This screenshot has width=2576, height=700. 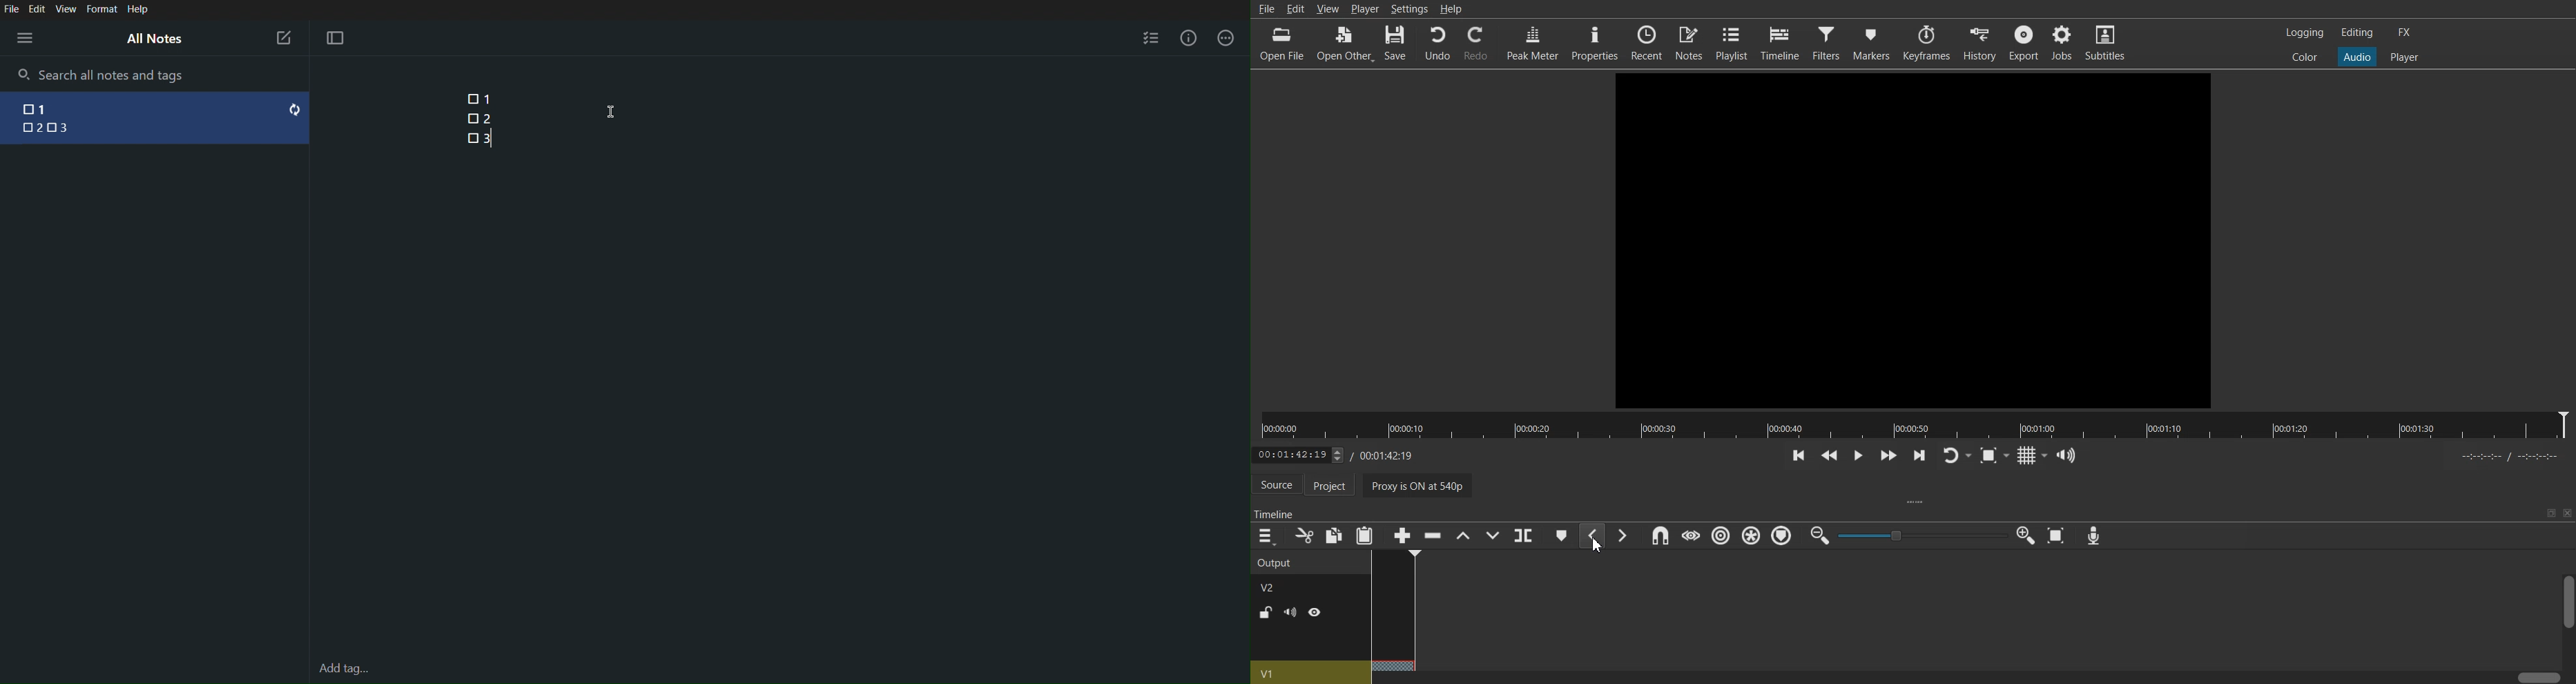 I want to click on Cursor, so click(x=1600, y=546).